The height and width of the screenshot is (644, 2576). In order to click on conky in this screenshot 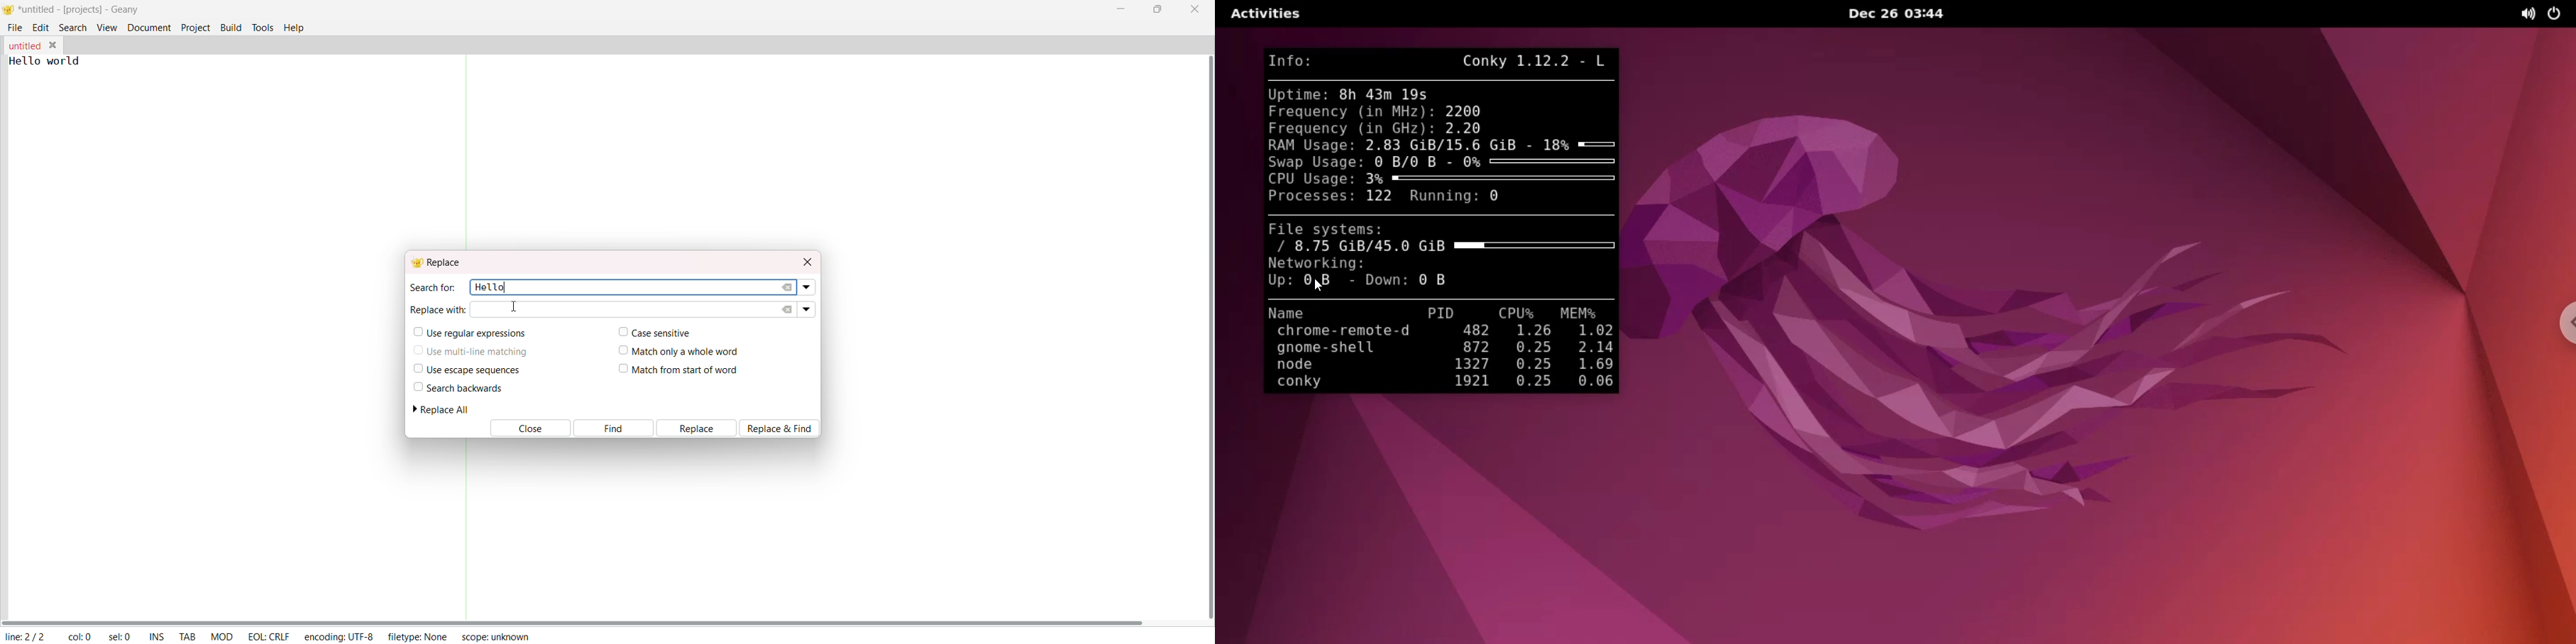, I will do `click(1336, 382)`.